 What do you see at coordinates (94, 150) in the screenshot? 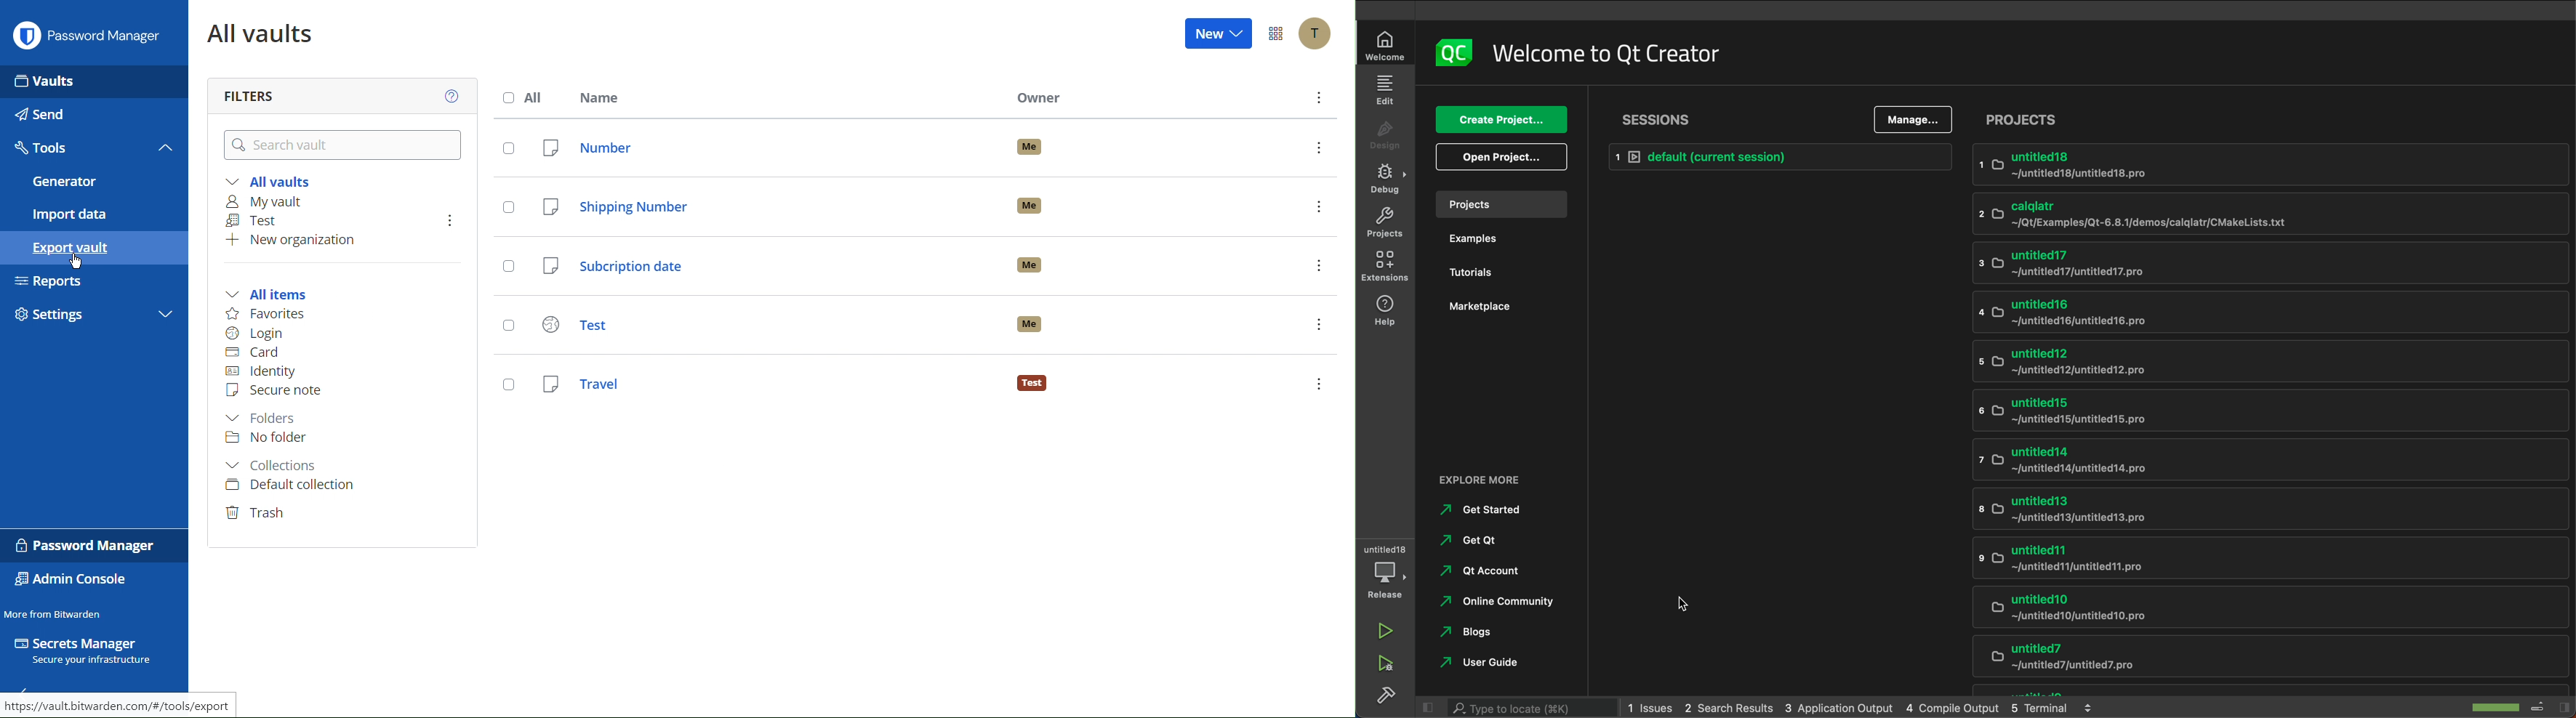
I see `Tools` at bounding box center [94, 150].